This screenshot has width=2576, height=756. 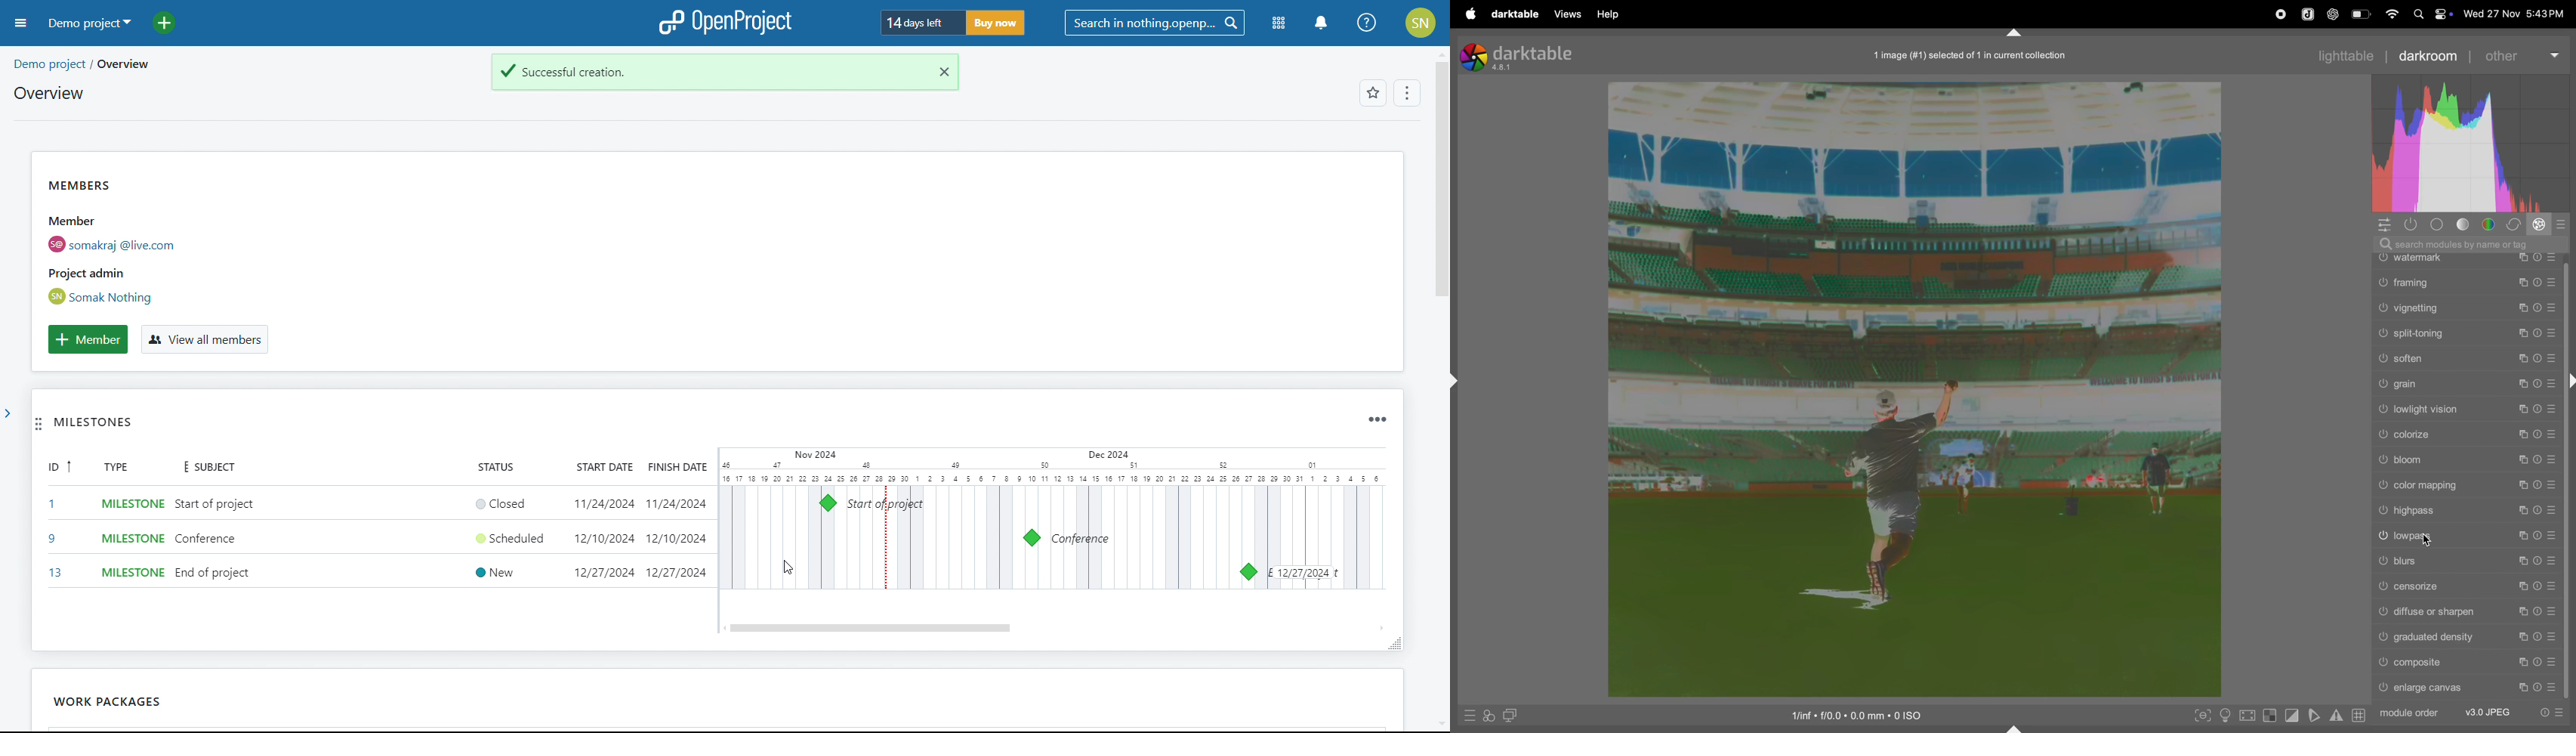 What do you see at coordinates (1405, 94) in the screenshot?
I see `options` at bounding box center [1405, 94].